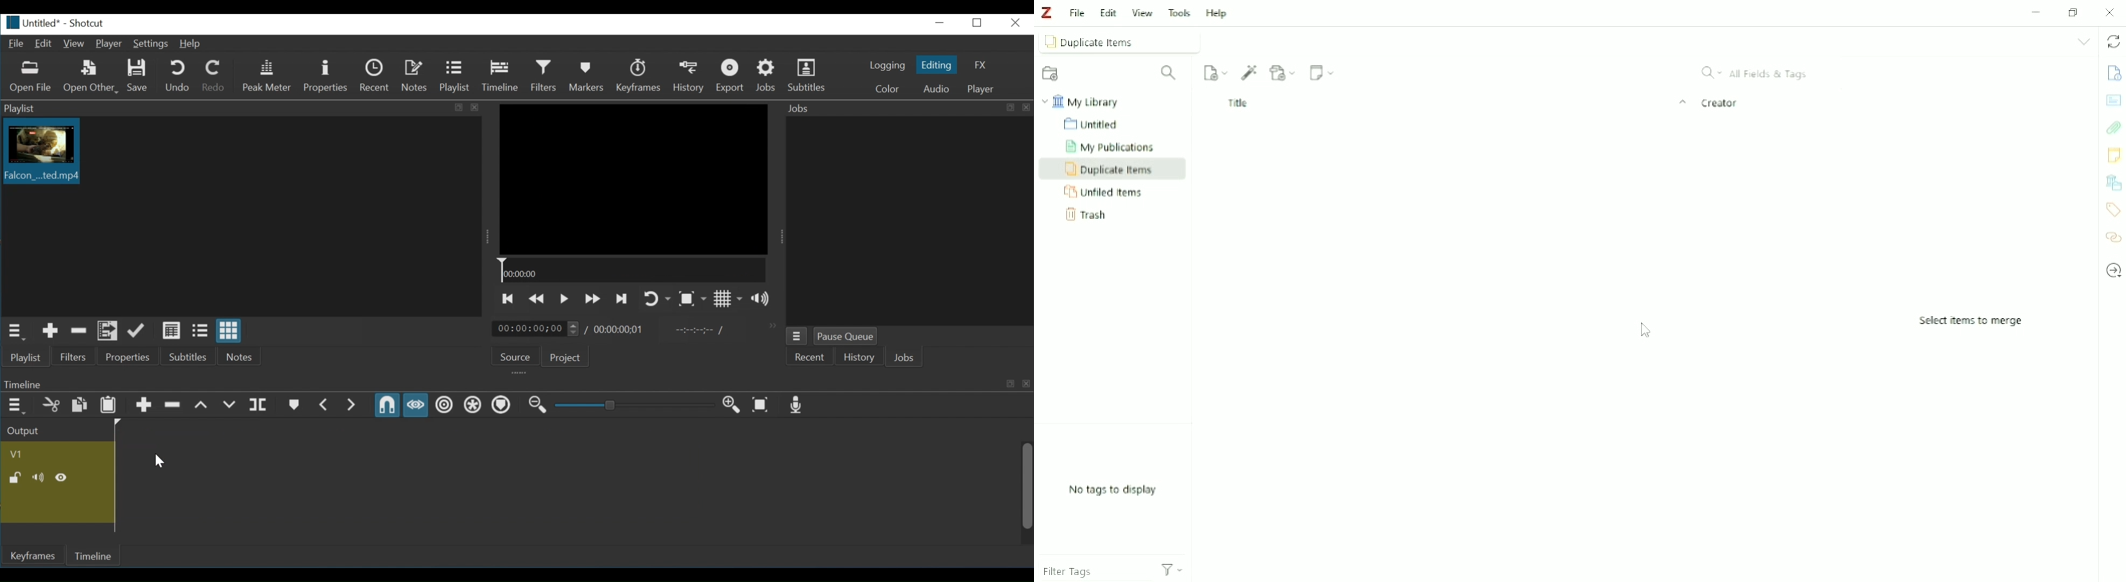 This screenshot has width=2128, height=588. I want to click on Close, so click(1014, 23).